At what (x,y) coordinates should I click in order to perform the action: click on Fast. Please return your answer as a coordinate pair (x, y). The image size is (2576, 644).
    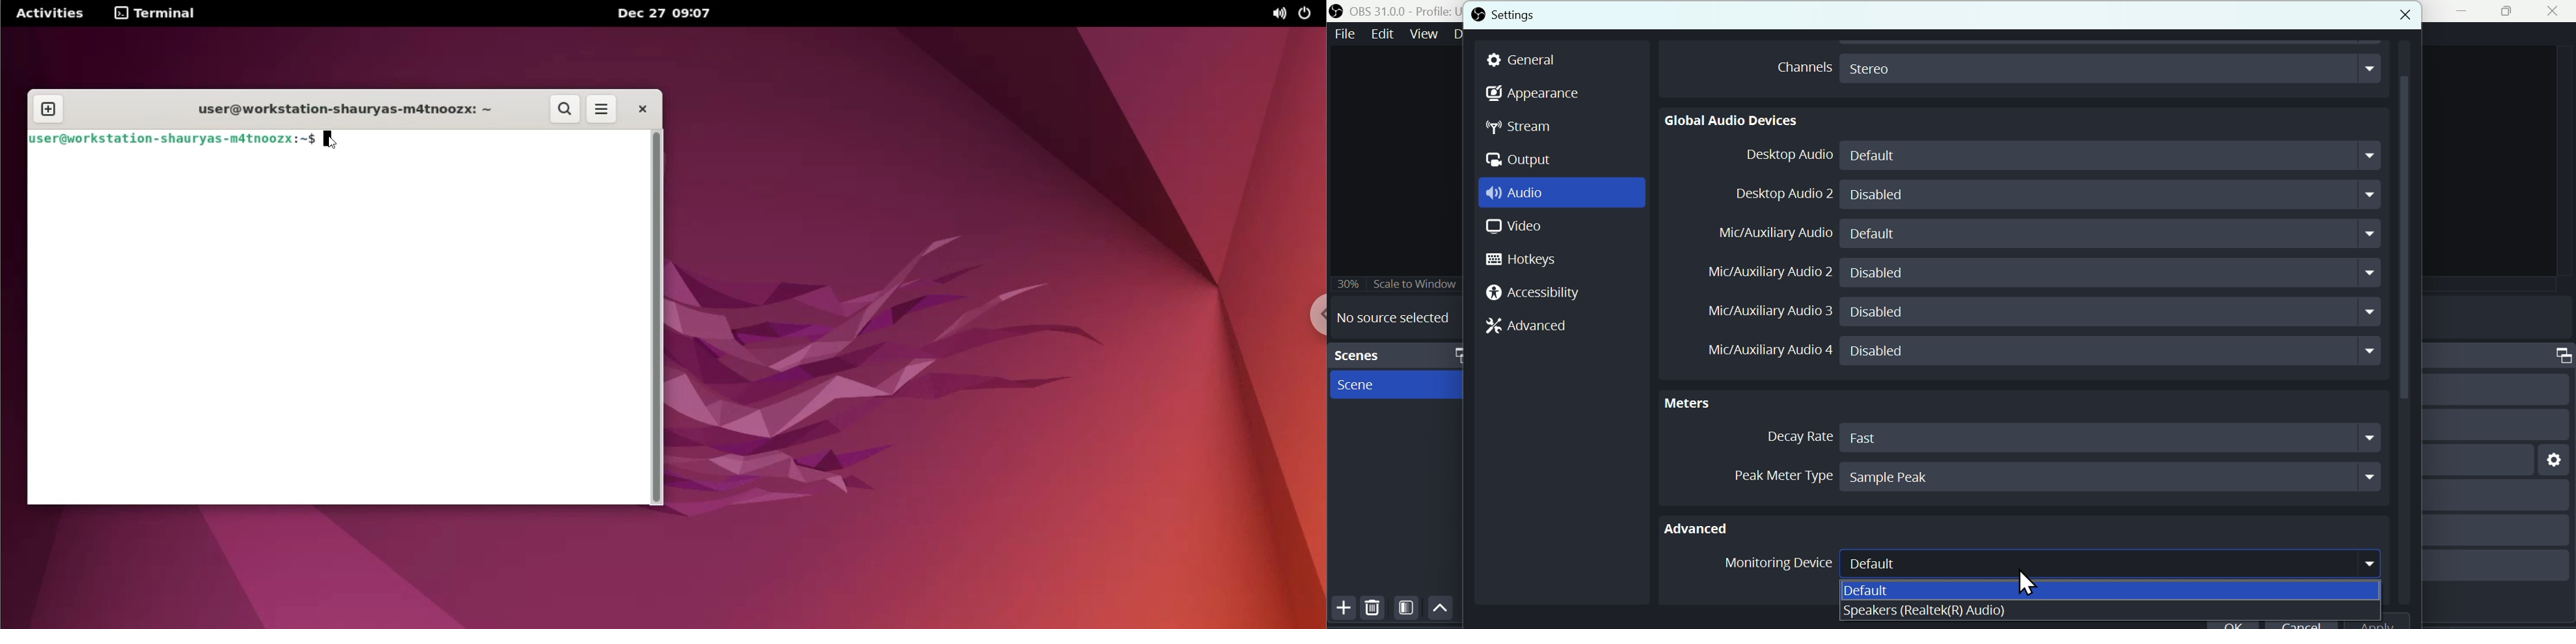
    Looking at the image, I should click on (2115, 437).